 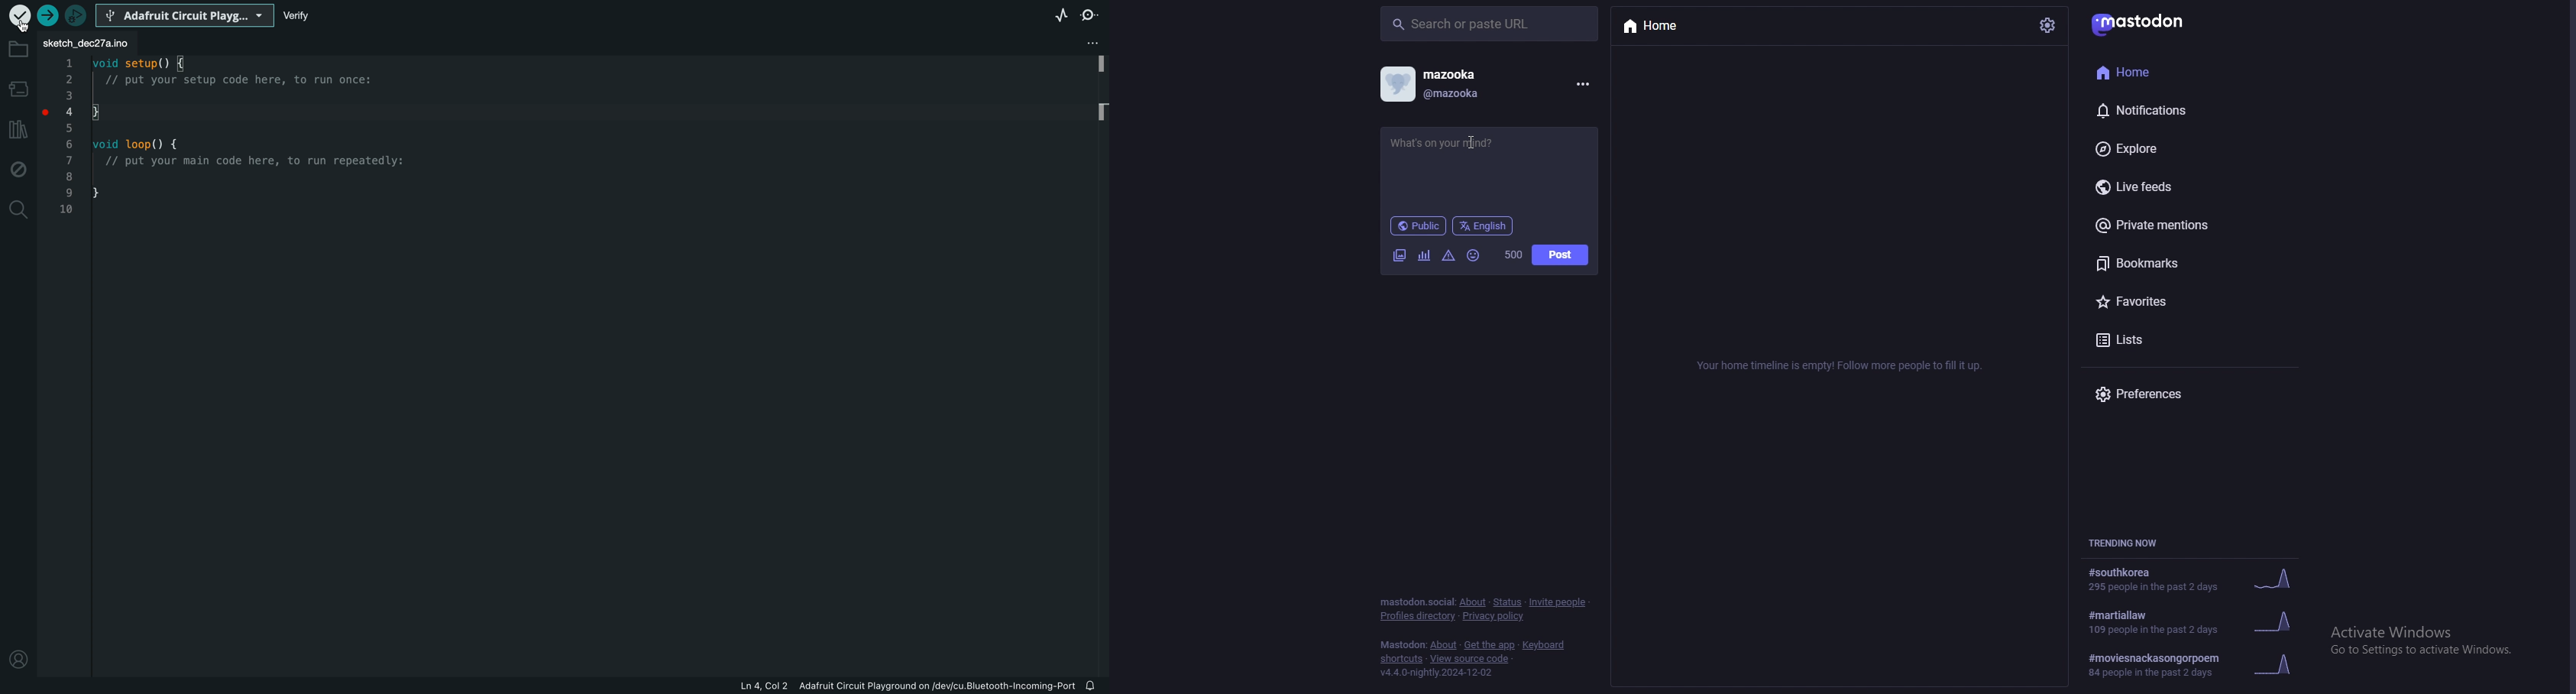 What do you see at coordinates (1487, 168) in the screenshot?
I see `status` at bounding box center [1487, 168].